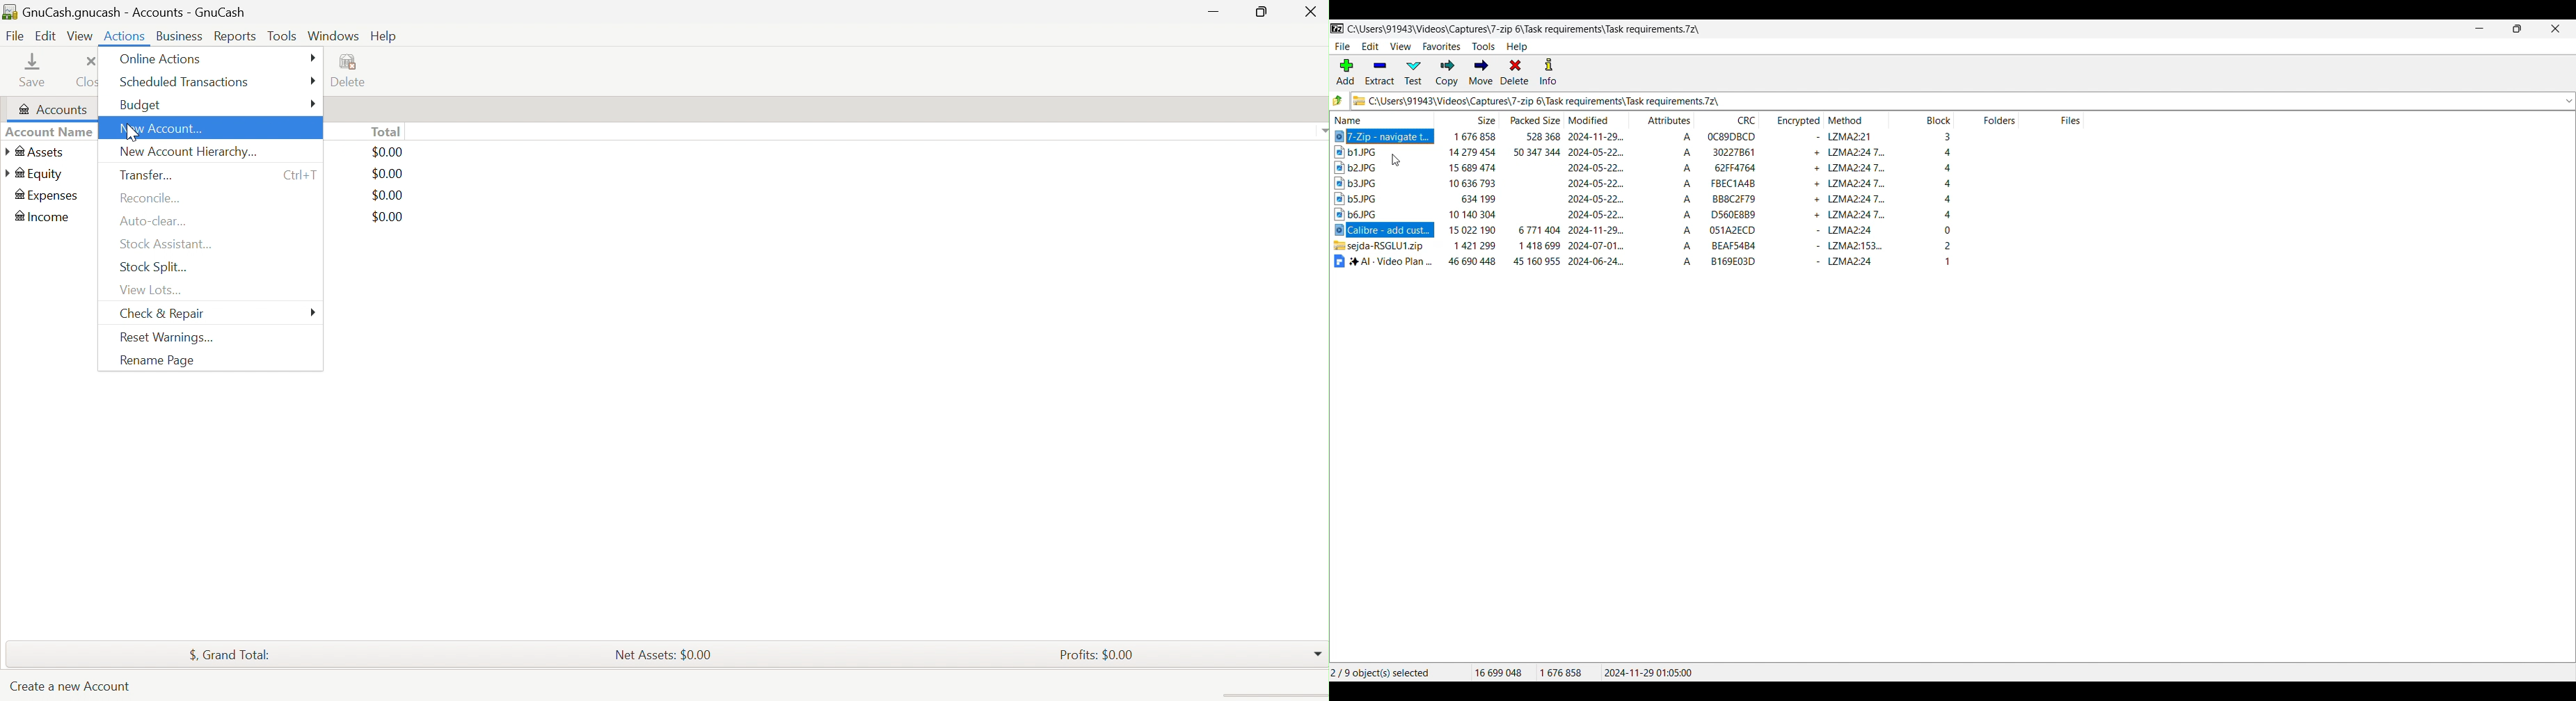 The height and width of the screenshot is (728, 2576). What do you see at coordinates (35, 152) in the screenshot?
I see `Assets` at bounding box center [35, 152].